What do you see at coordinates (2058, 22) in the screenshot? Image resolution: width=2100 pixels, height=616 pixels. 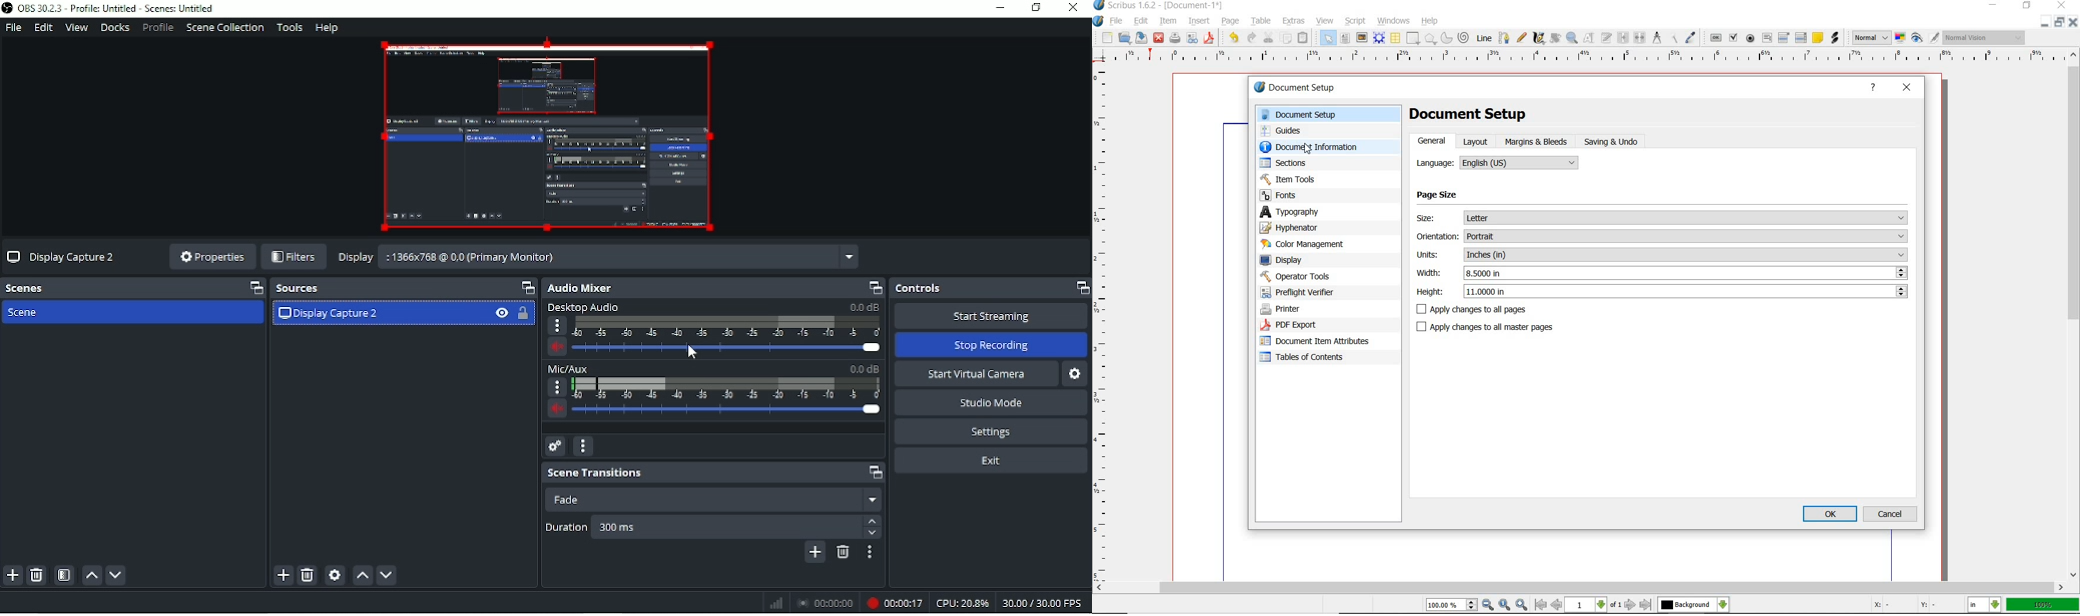 I see `restore` at bounding box center [2058, 22].